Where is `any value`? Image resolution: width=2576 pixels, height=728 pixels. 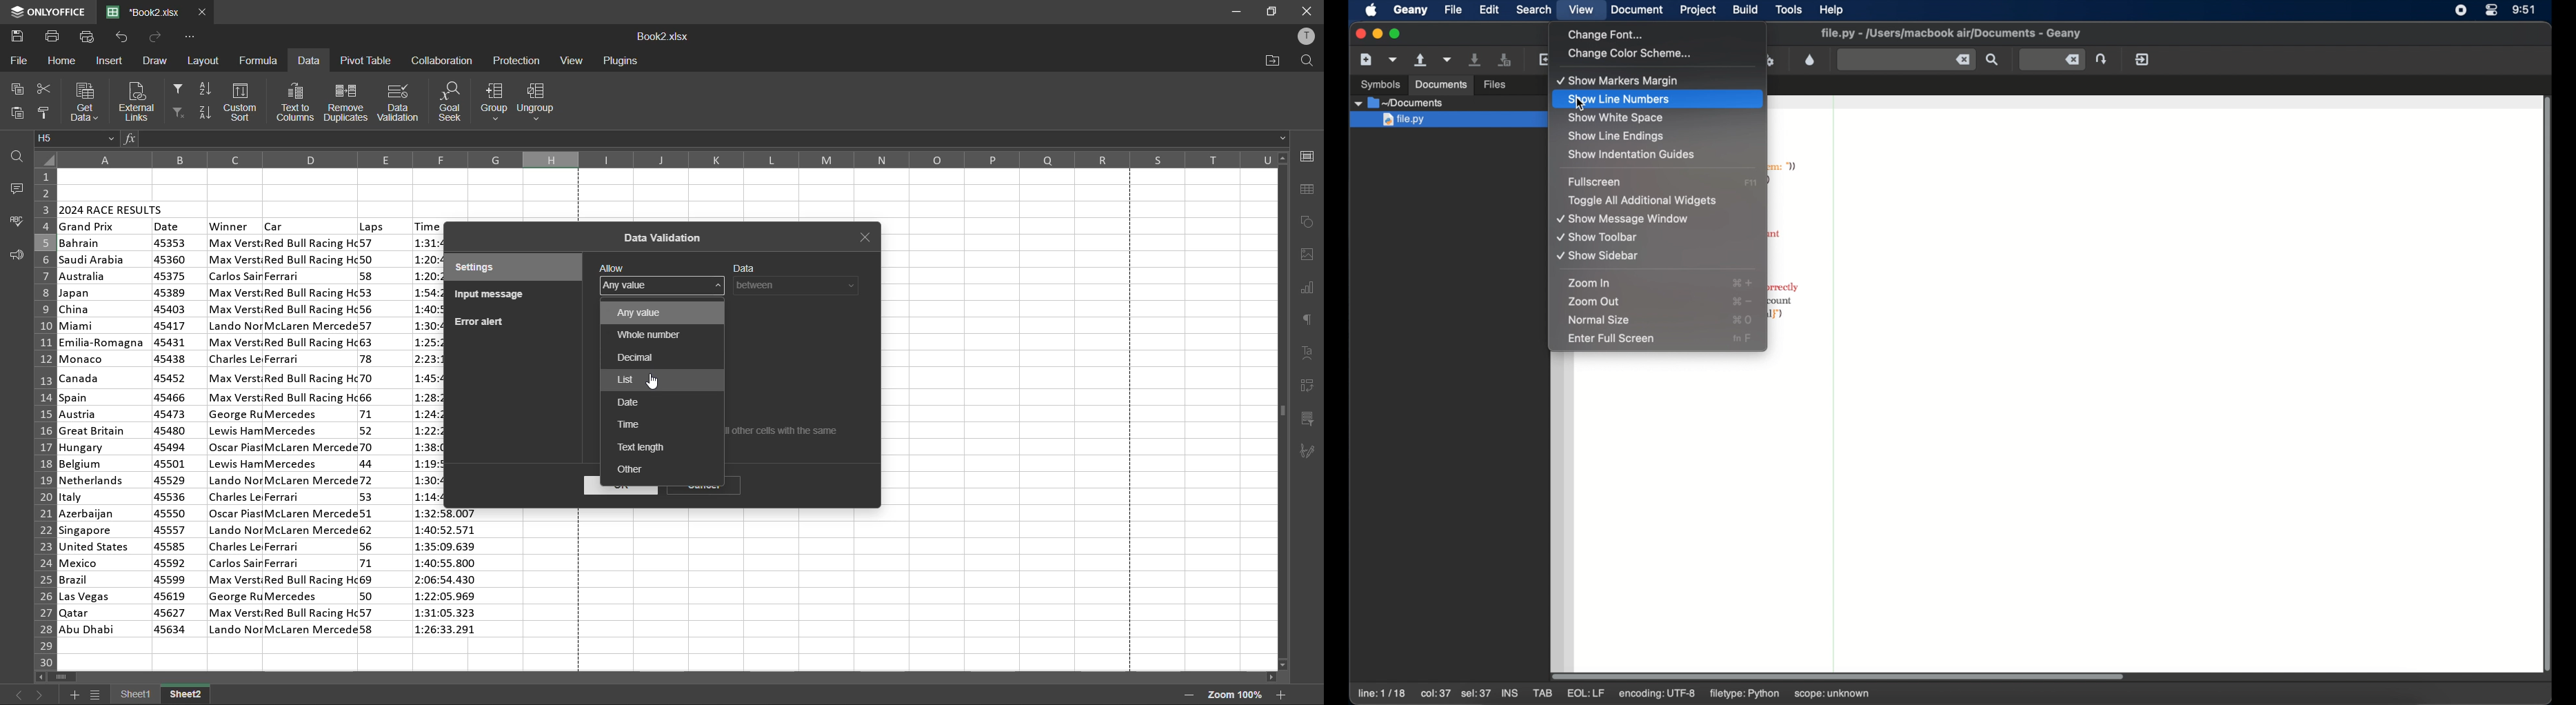 any value is located at coordinates (645, 312).